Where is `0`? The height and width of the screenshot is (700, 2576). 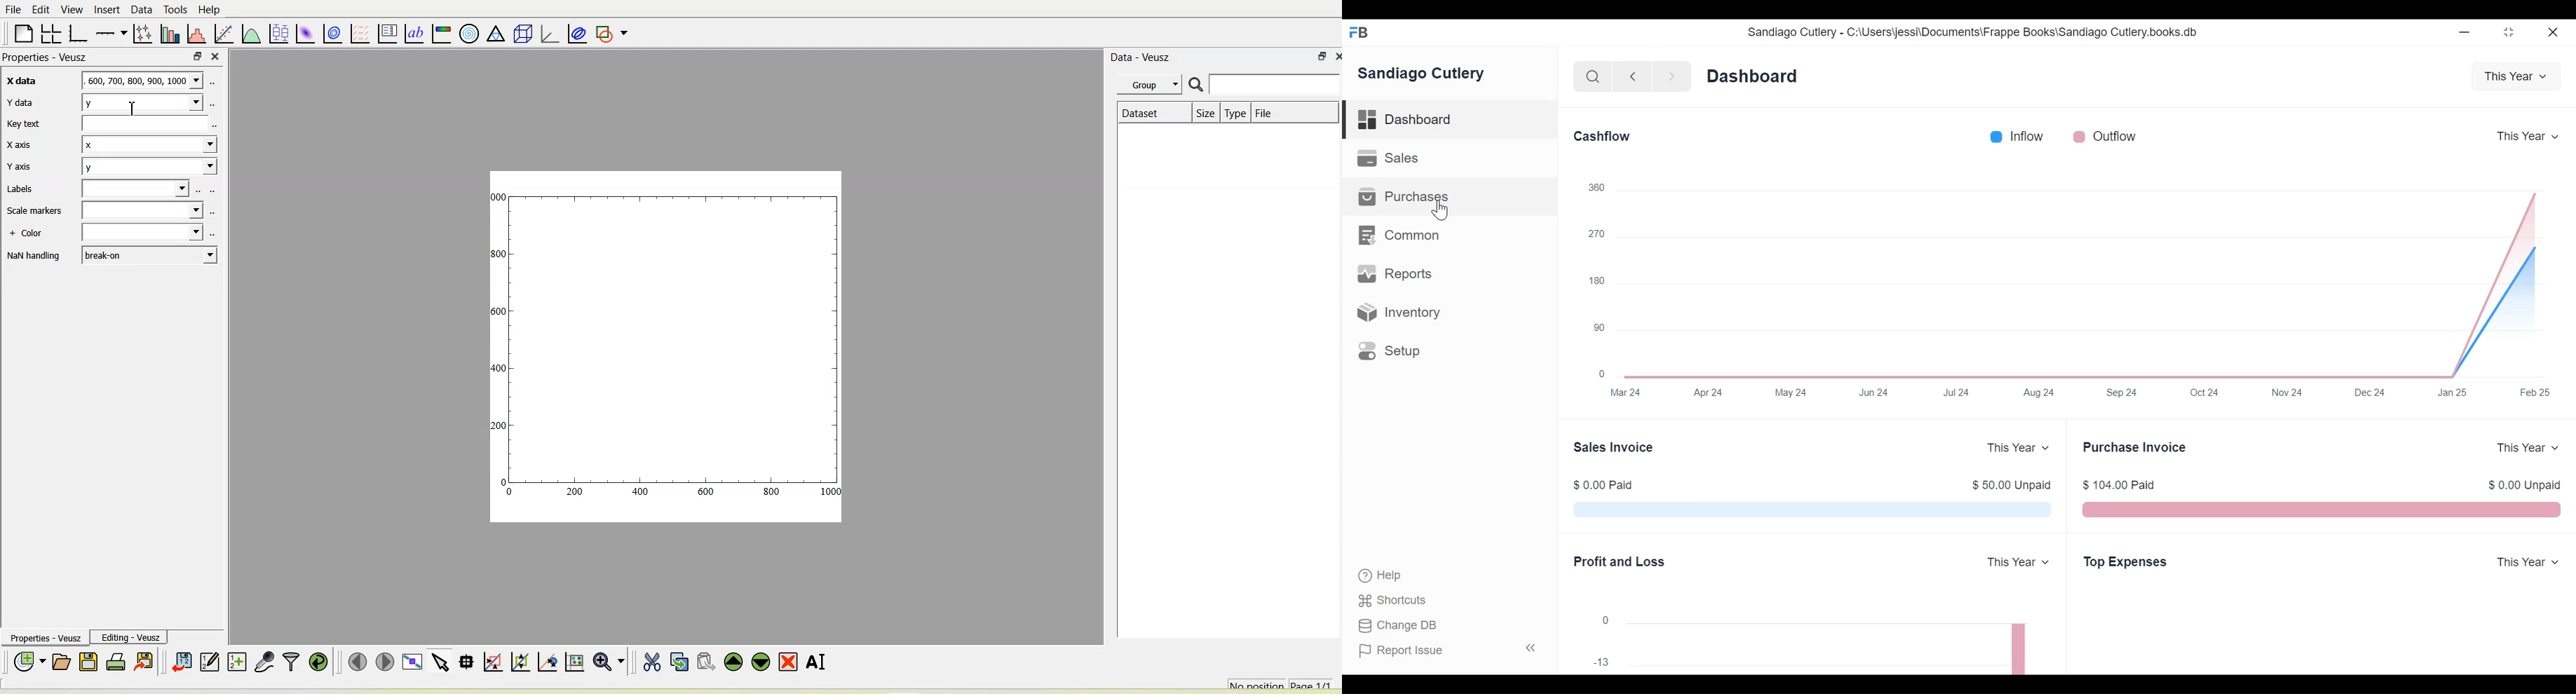
0 is located at coordinates (1602, 374).